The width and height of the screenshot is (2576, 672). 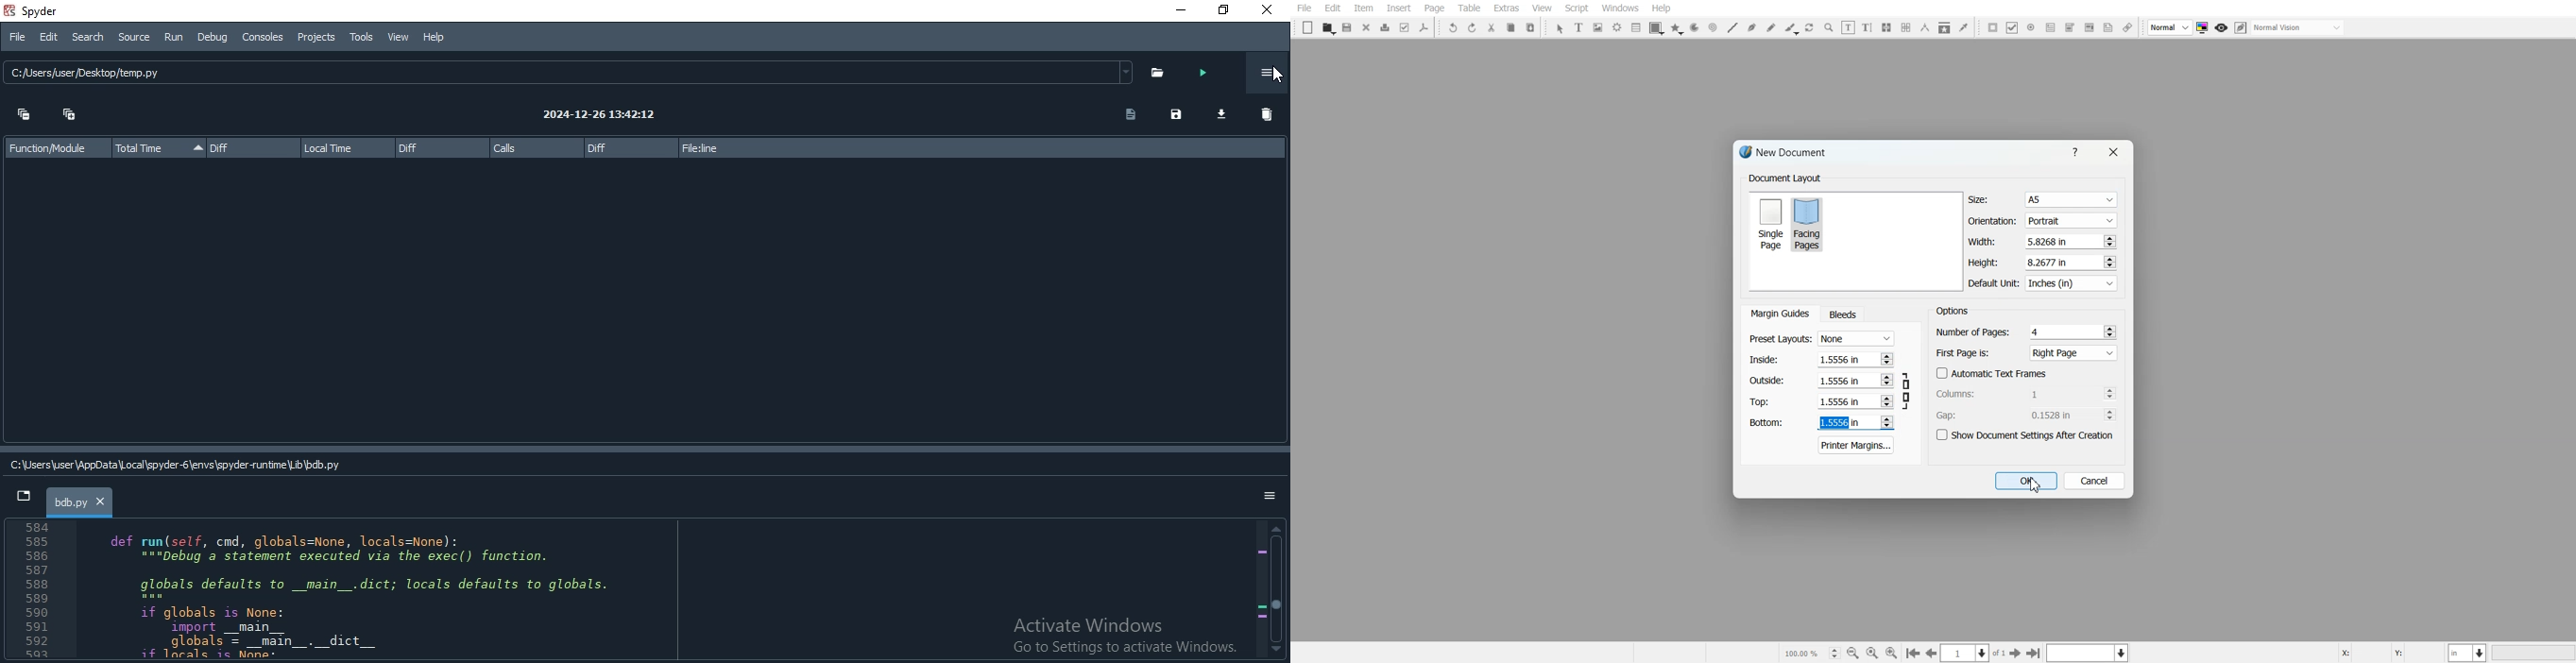 I want to click on Shape, so click(x=1657, y=28).